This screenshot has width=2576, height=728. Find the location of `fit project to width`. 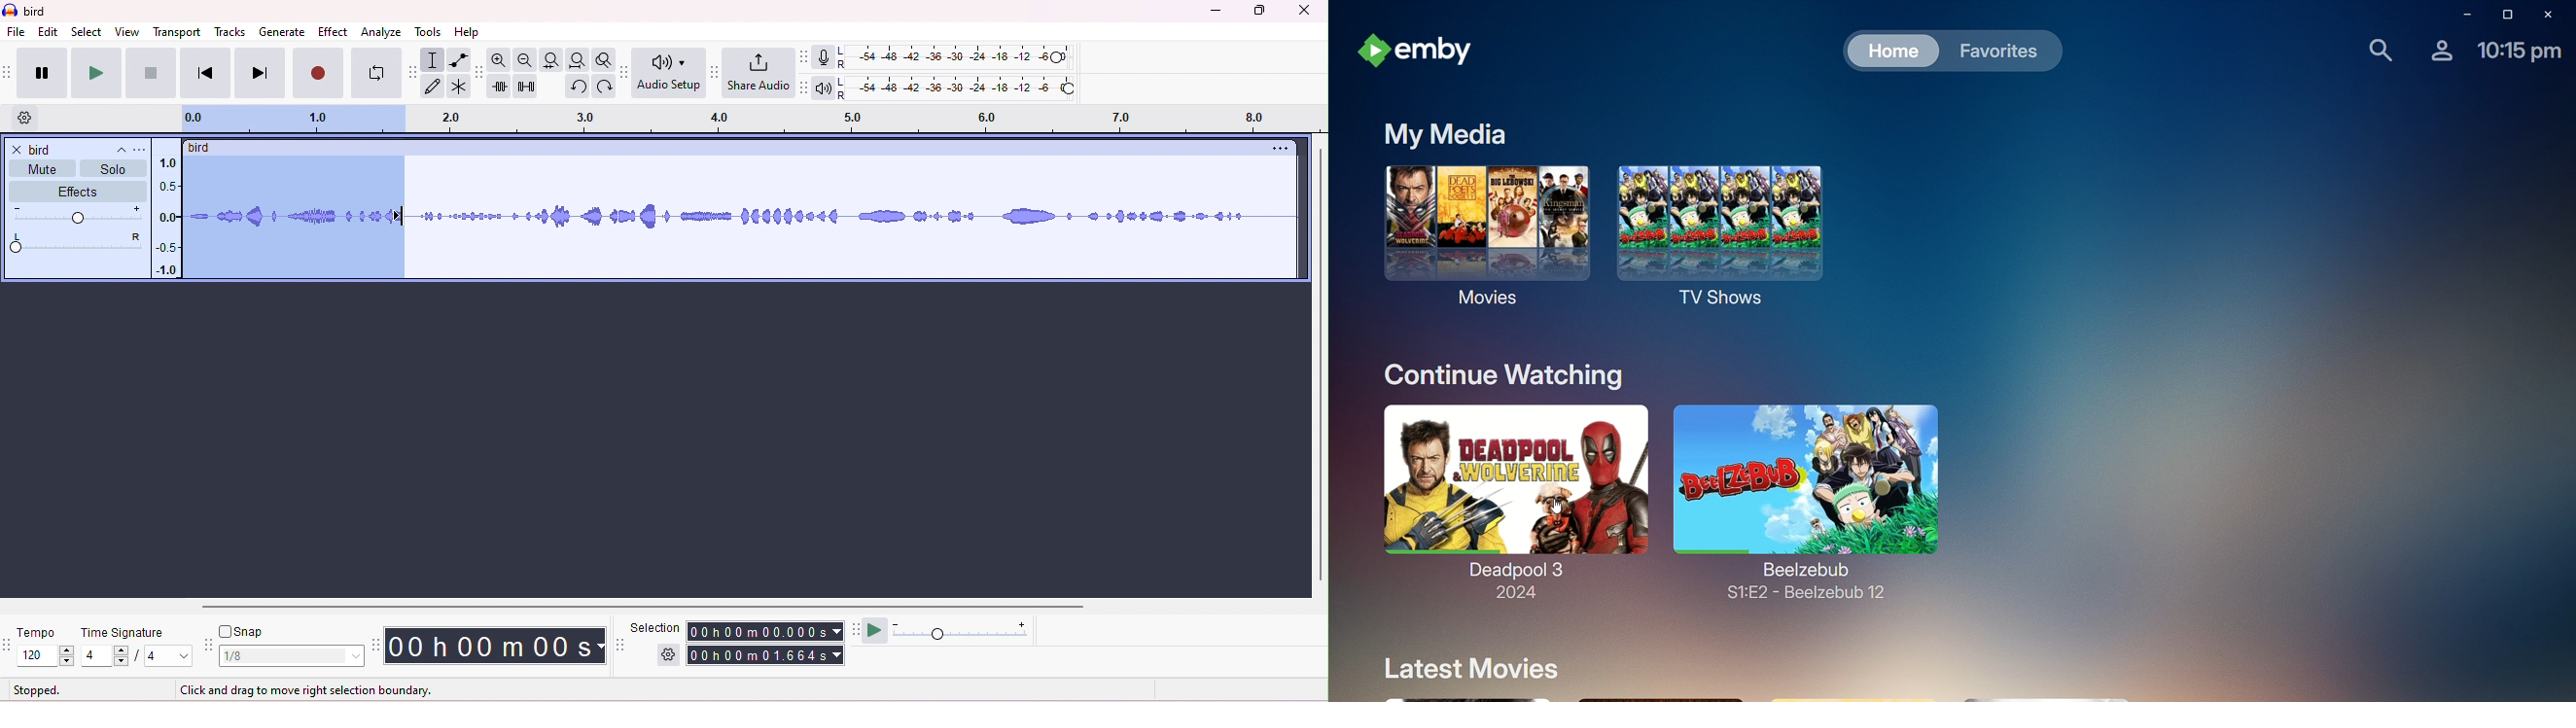

fit project to width is located at coordinates (577, 61).